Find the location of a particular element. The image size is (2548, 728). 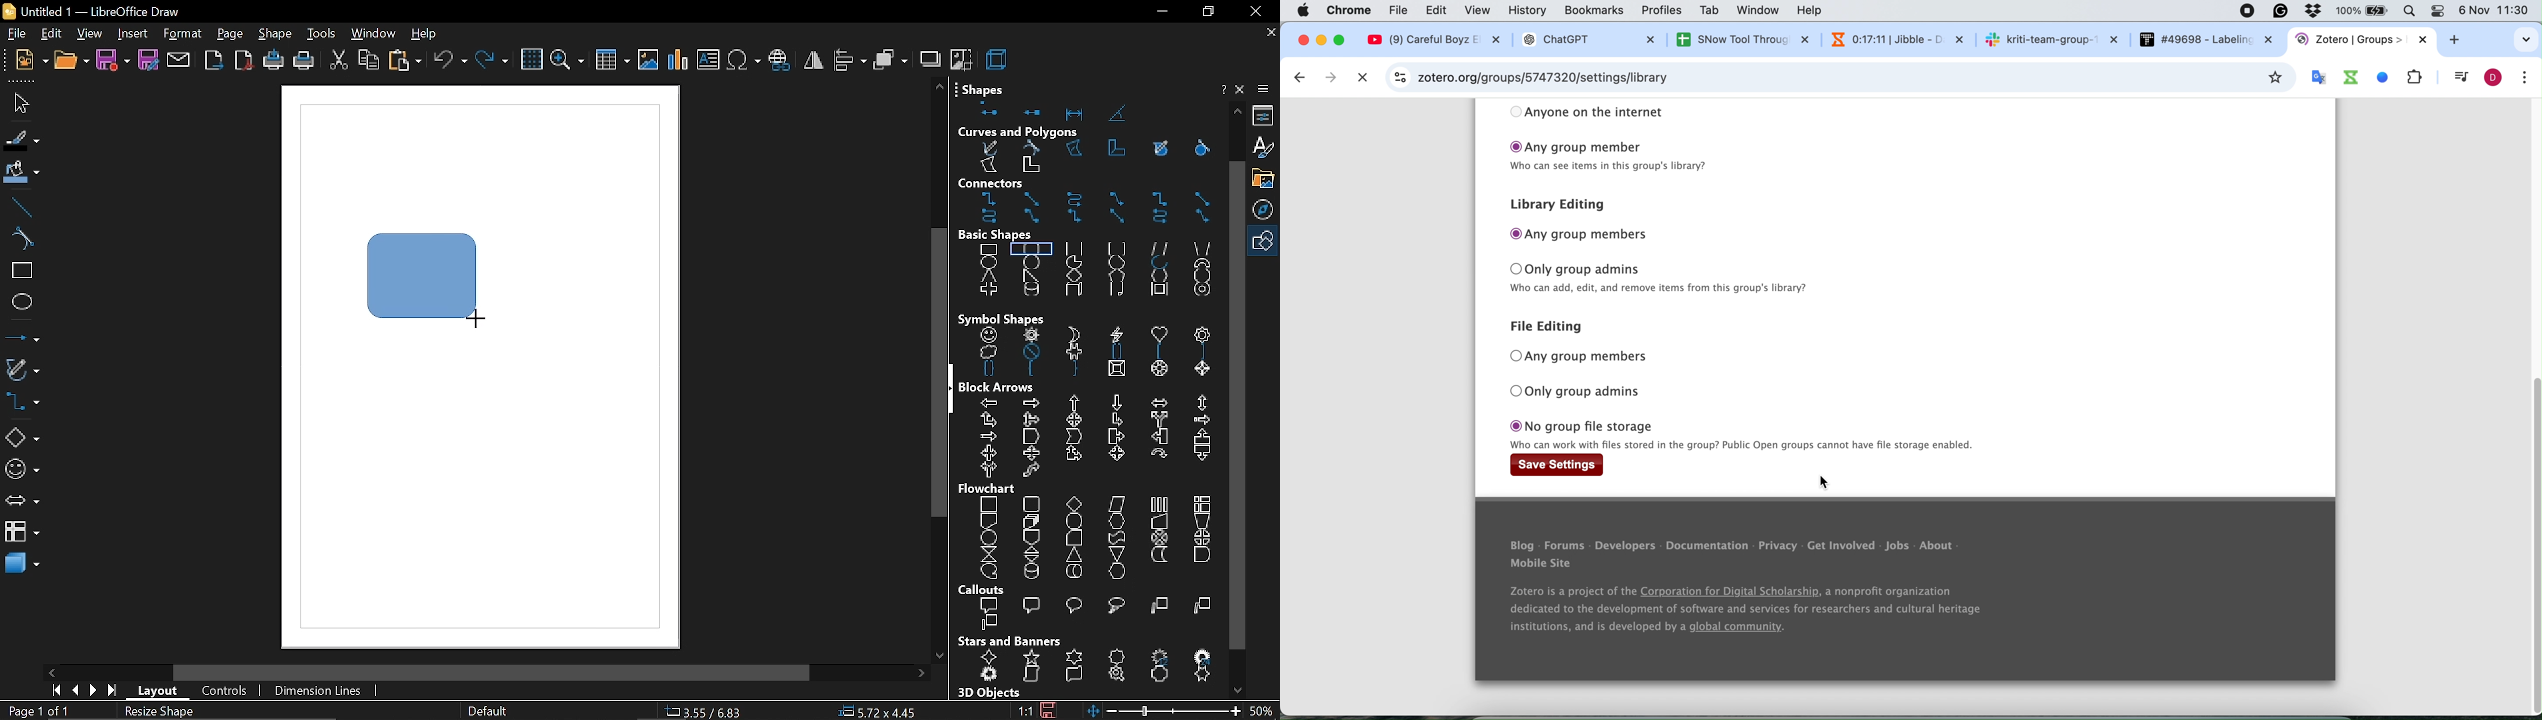

# #49698 - Labelin: x is located at coordinates (2207, 40).